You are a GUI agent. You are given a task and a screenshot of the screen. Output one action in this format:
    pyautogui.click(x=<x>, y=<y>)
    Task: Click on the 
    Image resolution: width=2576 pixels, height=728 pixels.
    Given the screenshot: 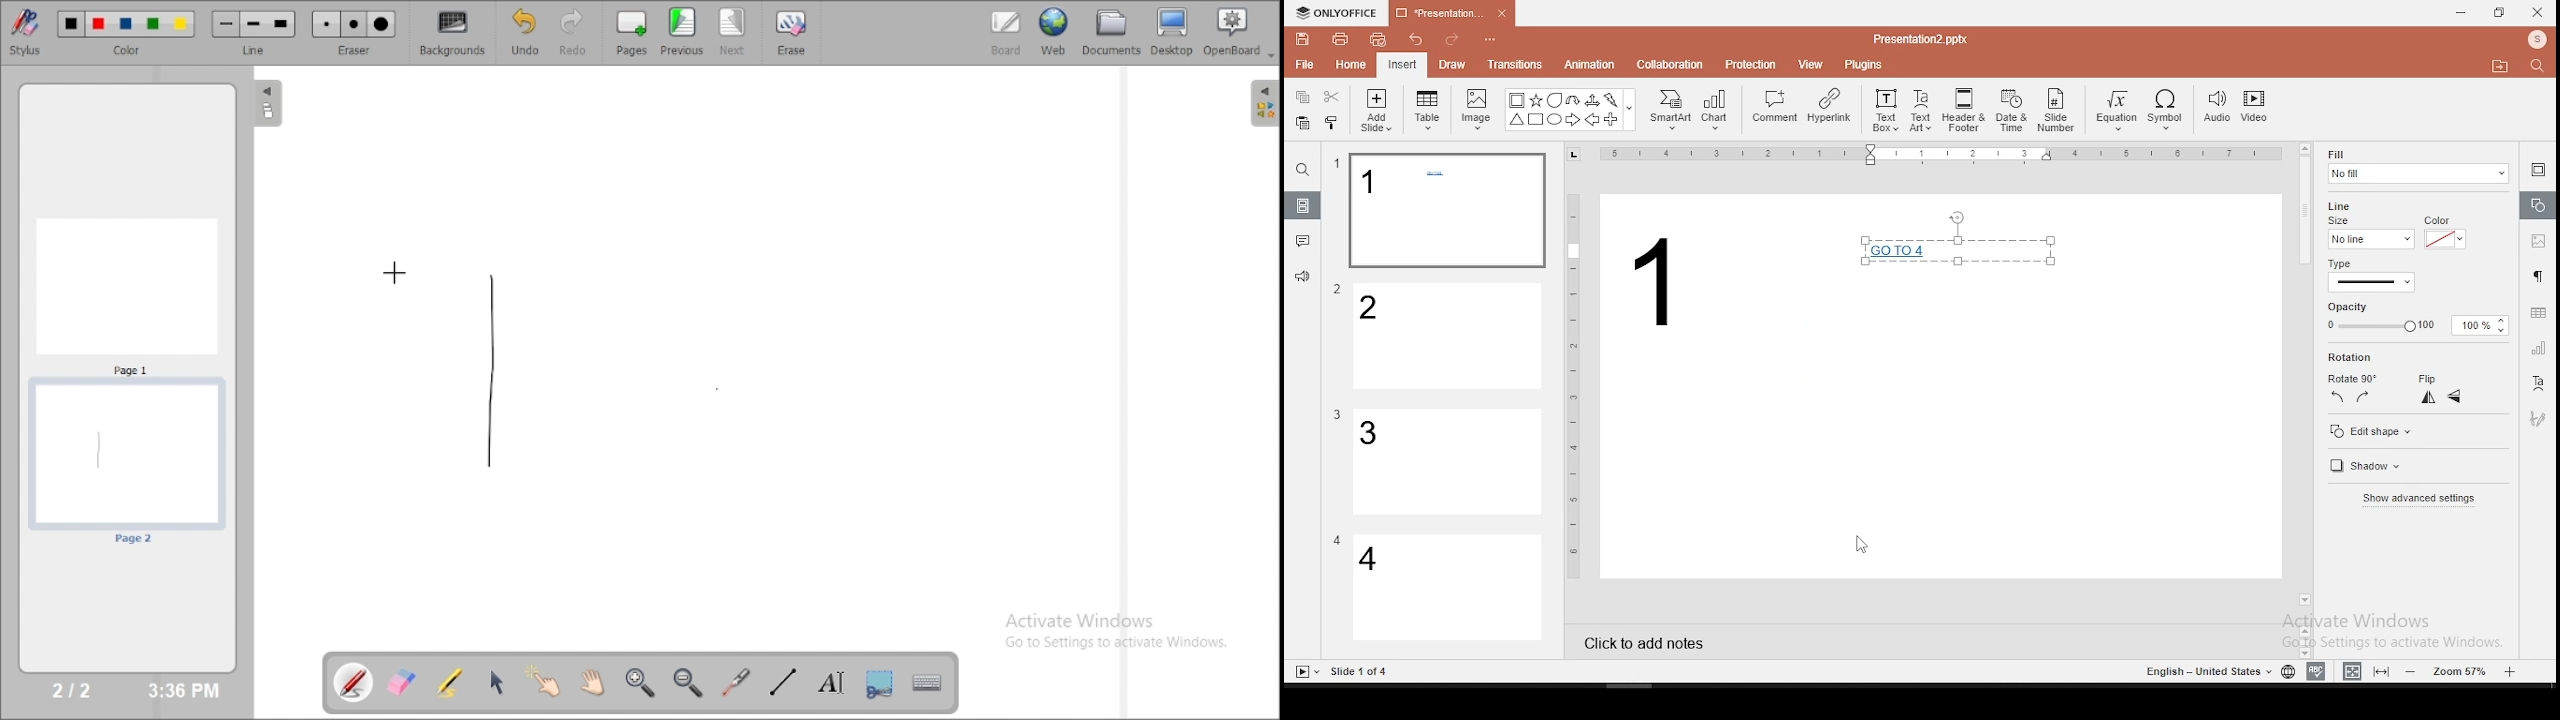 What is the action you would take?
    pyautogui.click(x=1337, y=540)
    